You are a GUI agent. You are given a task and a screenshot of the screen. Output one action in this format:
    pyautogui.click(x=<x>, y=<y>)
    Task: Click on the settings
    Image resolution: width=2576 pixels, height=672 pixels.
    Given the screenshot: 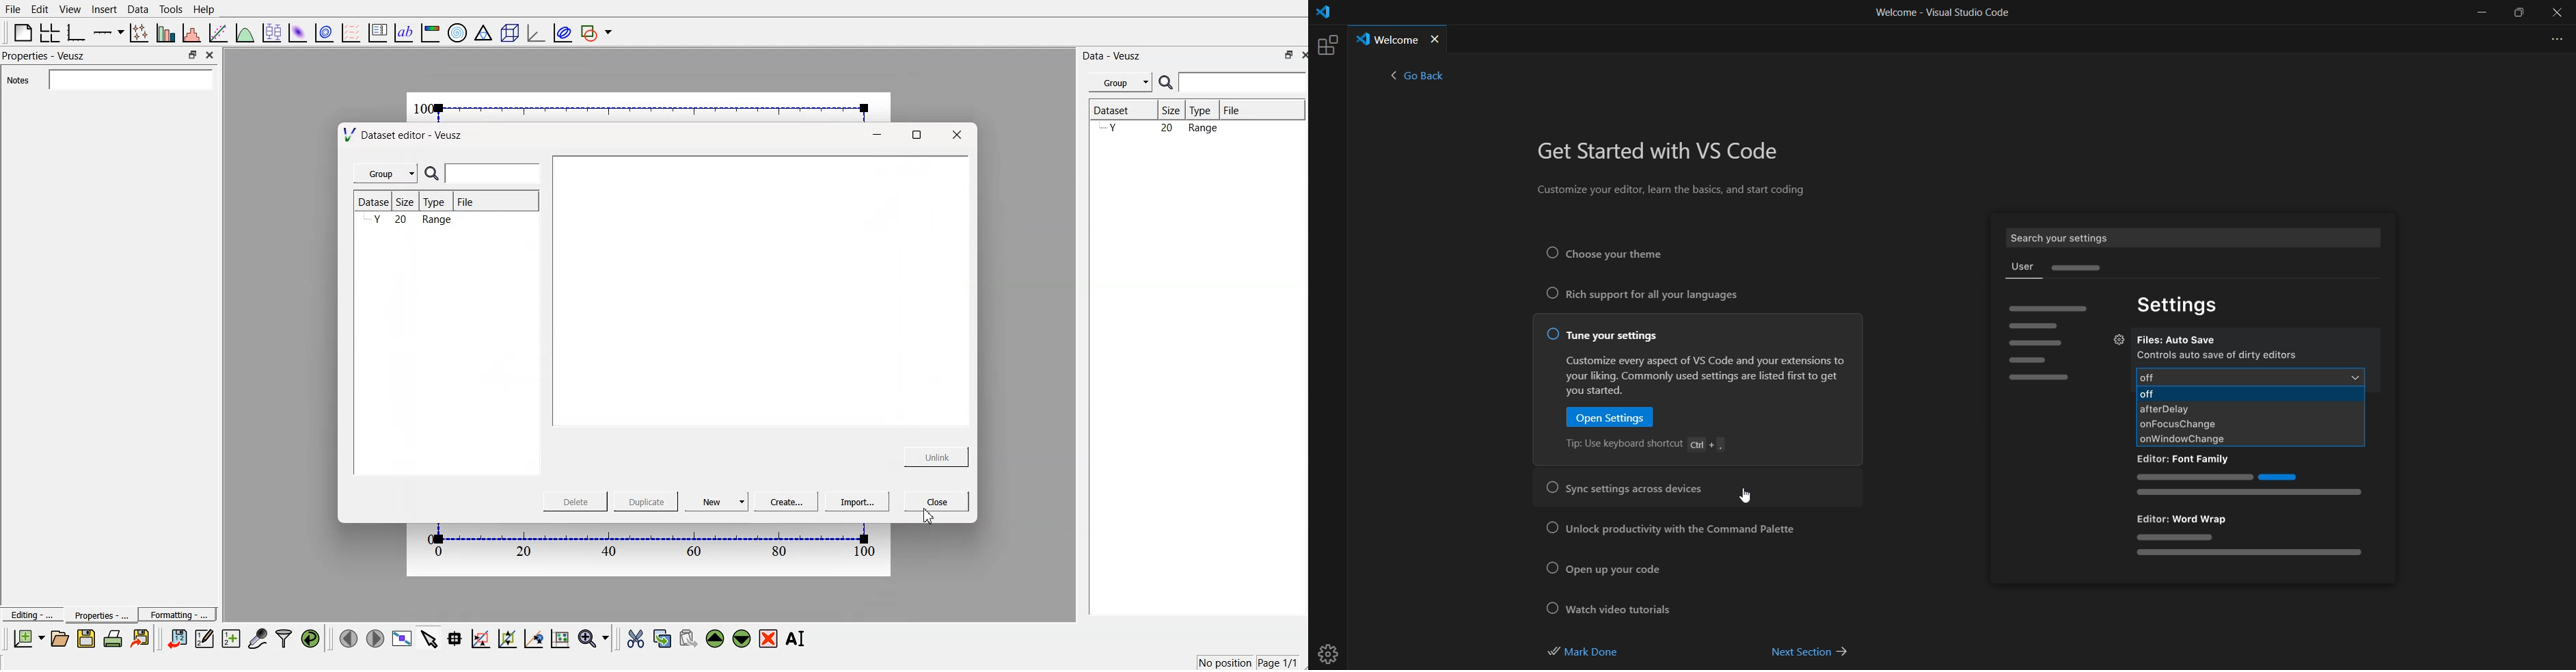 What is the action you would take?
    pyautogui.click(x=2116, y=340)
    